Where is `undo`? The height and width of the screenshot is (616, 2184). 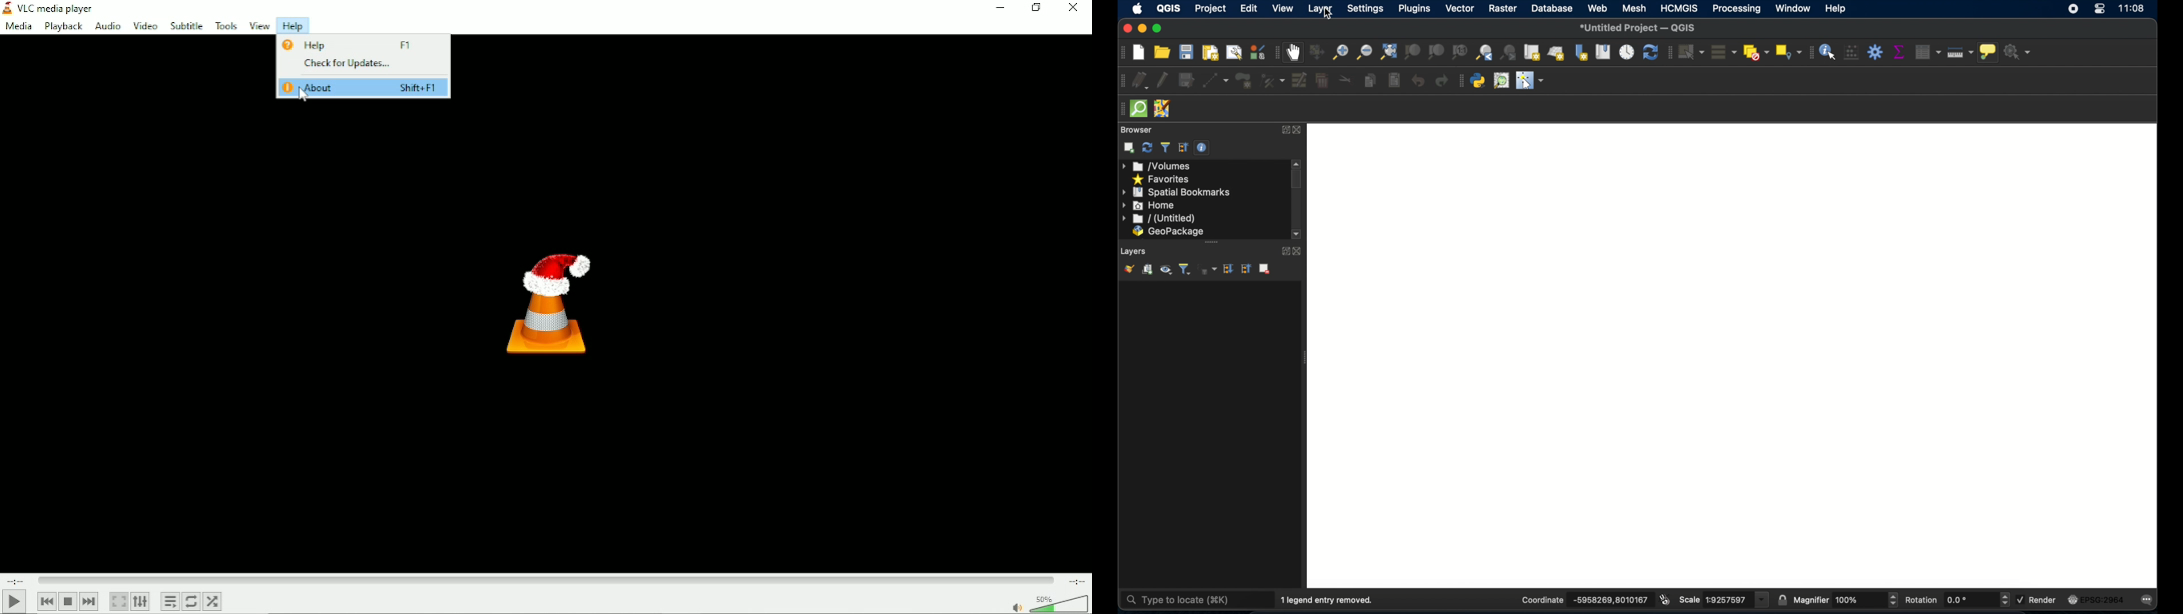
undo is located at coordinates (1418, 81).